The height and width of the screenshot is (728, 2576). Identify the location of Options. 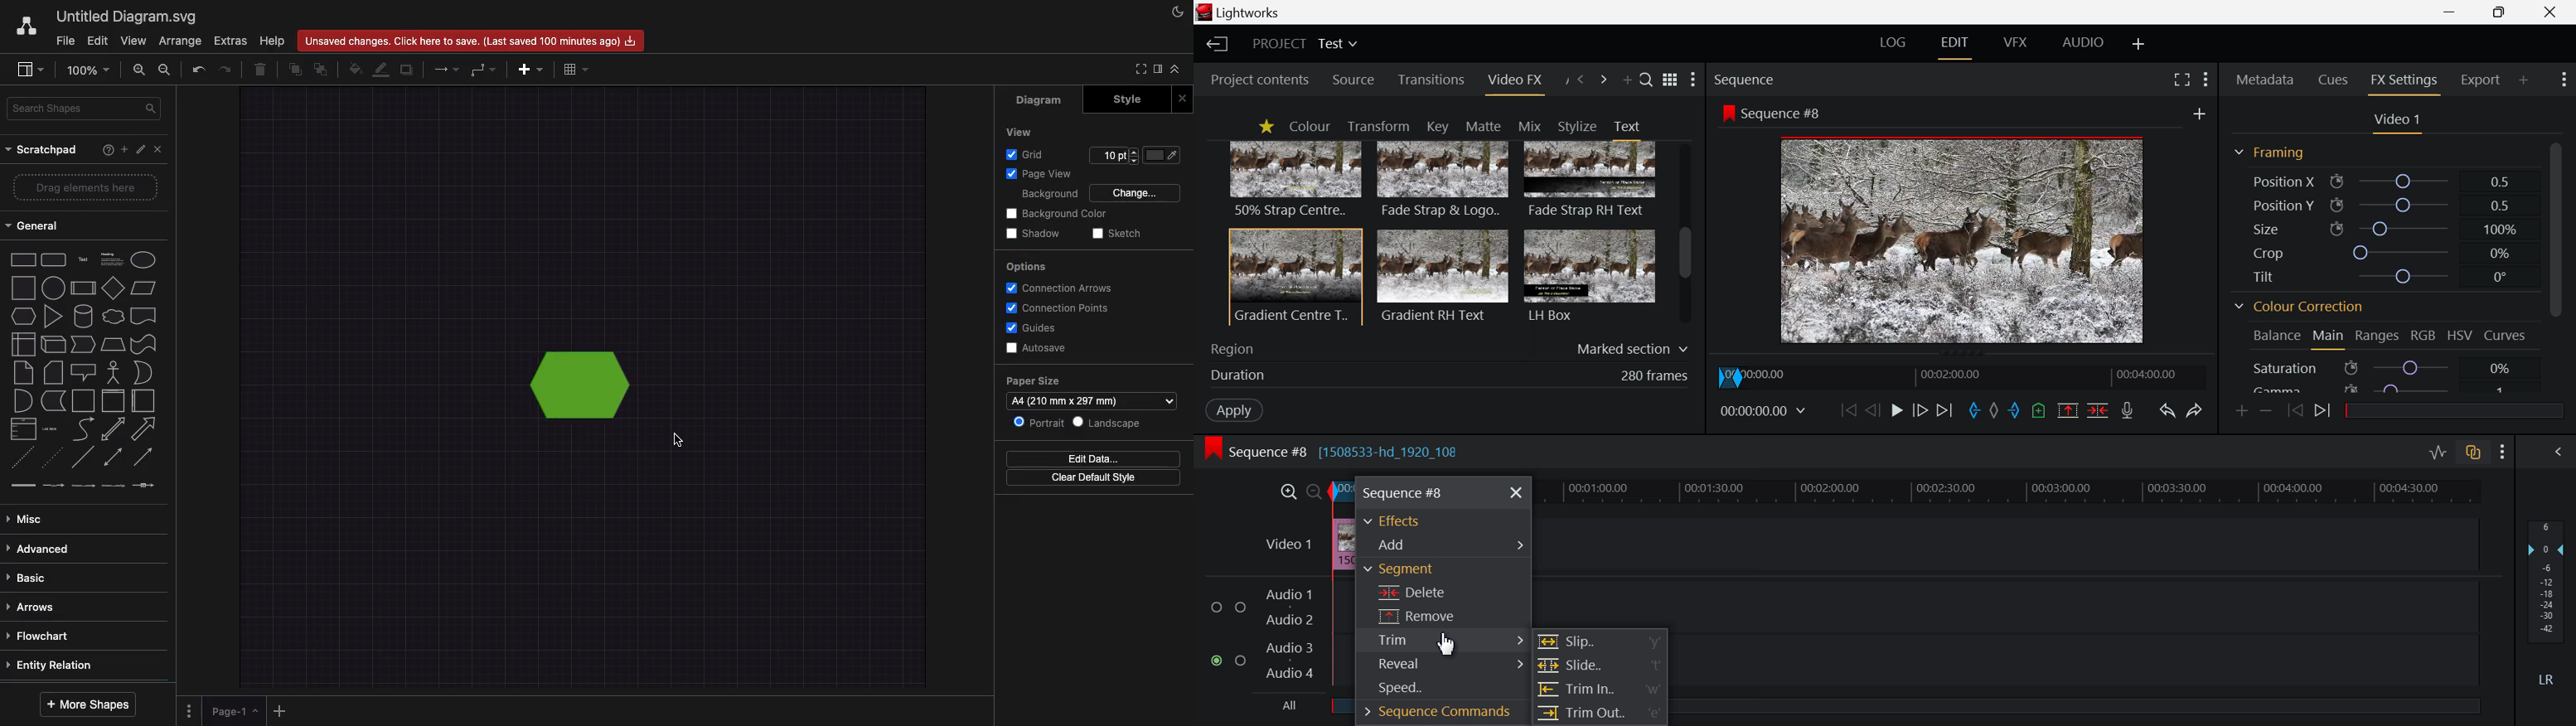
(1029, 266).